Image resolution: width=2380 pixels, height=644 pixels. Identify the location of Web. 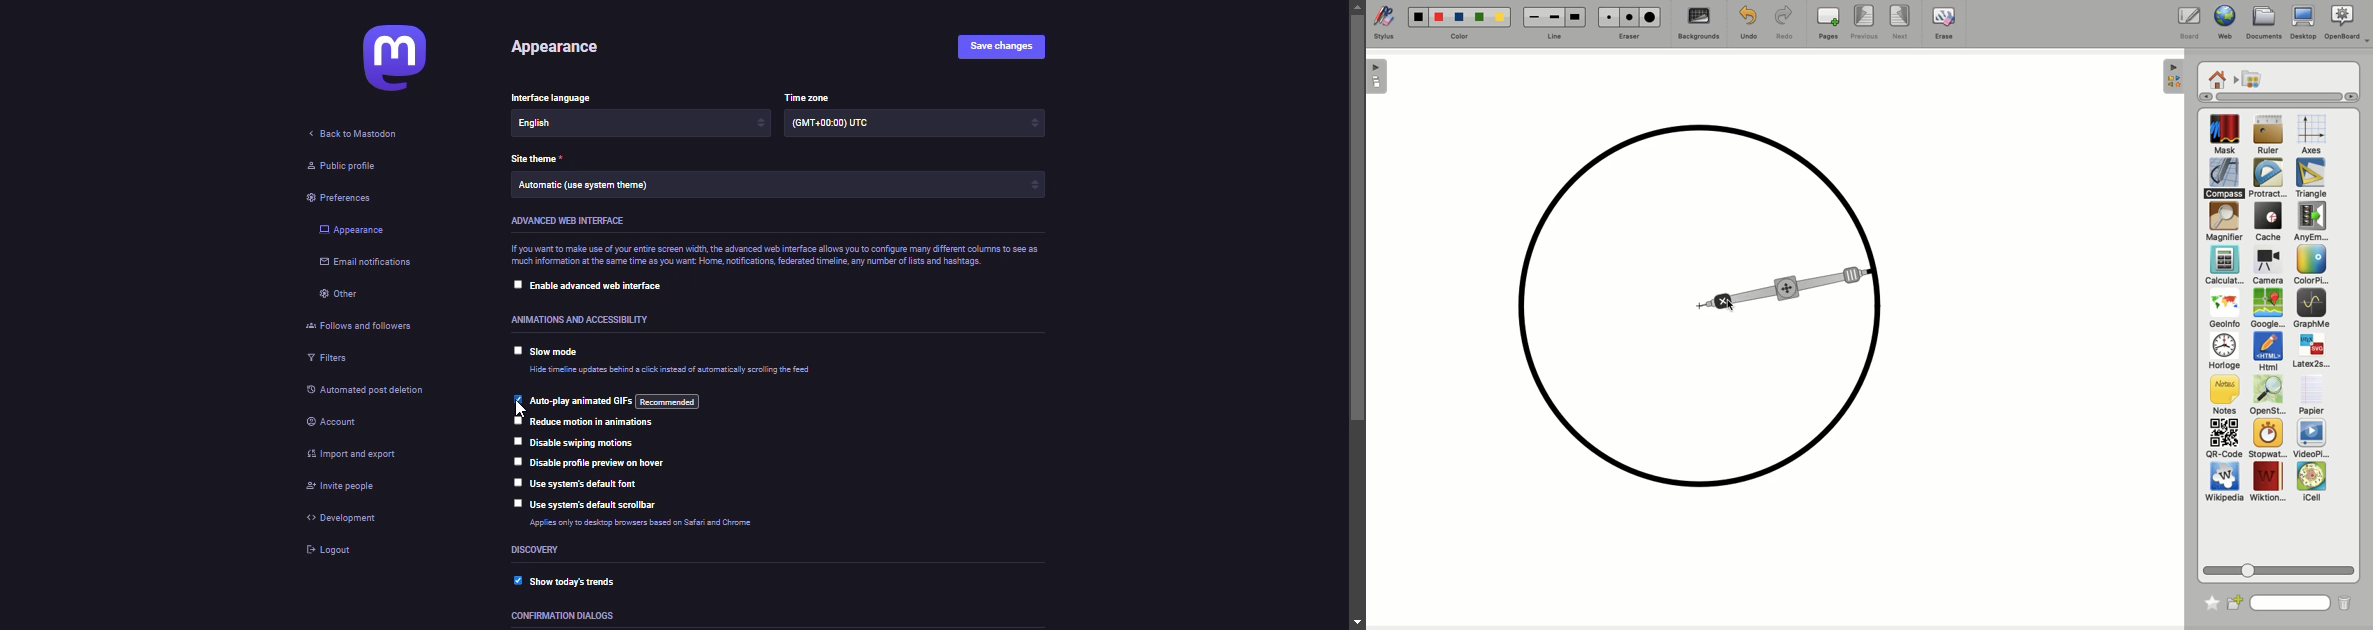
(2224, 24).